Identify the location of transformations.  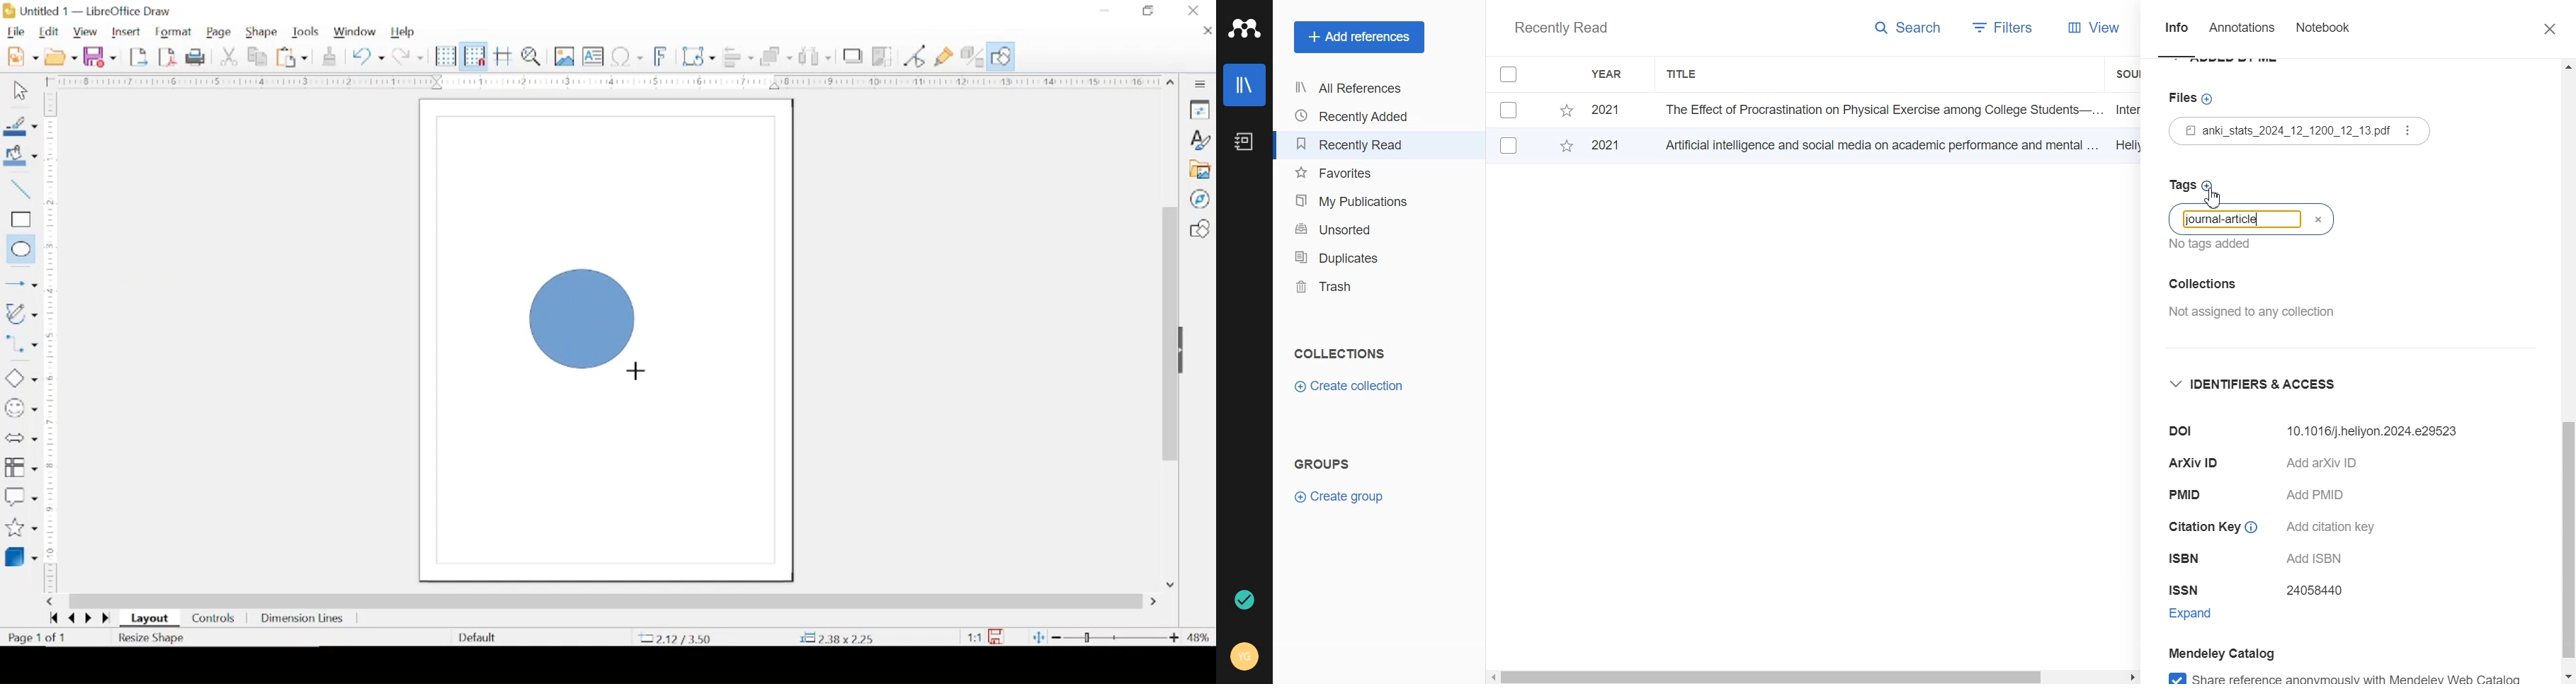
(699, 56).